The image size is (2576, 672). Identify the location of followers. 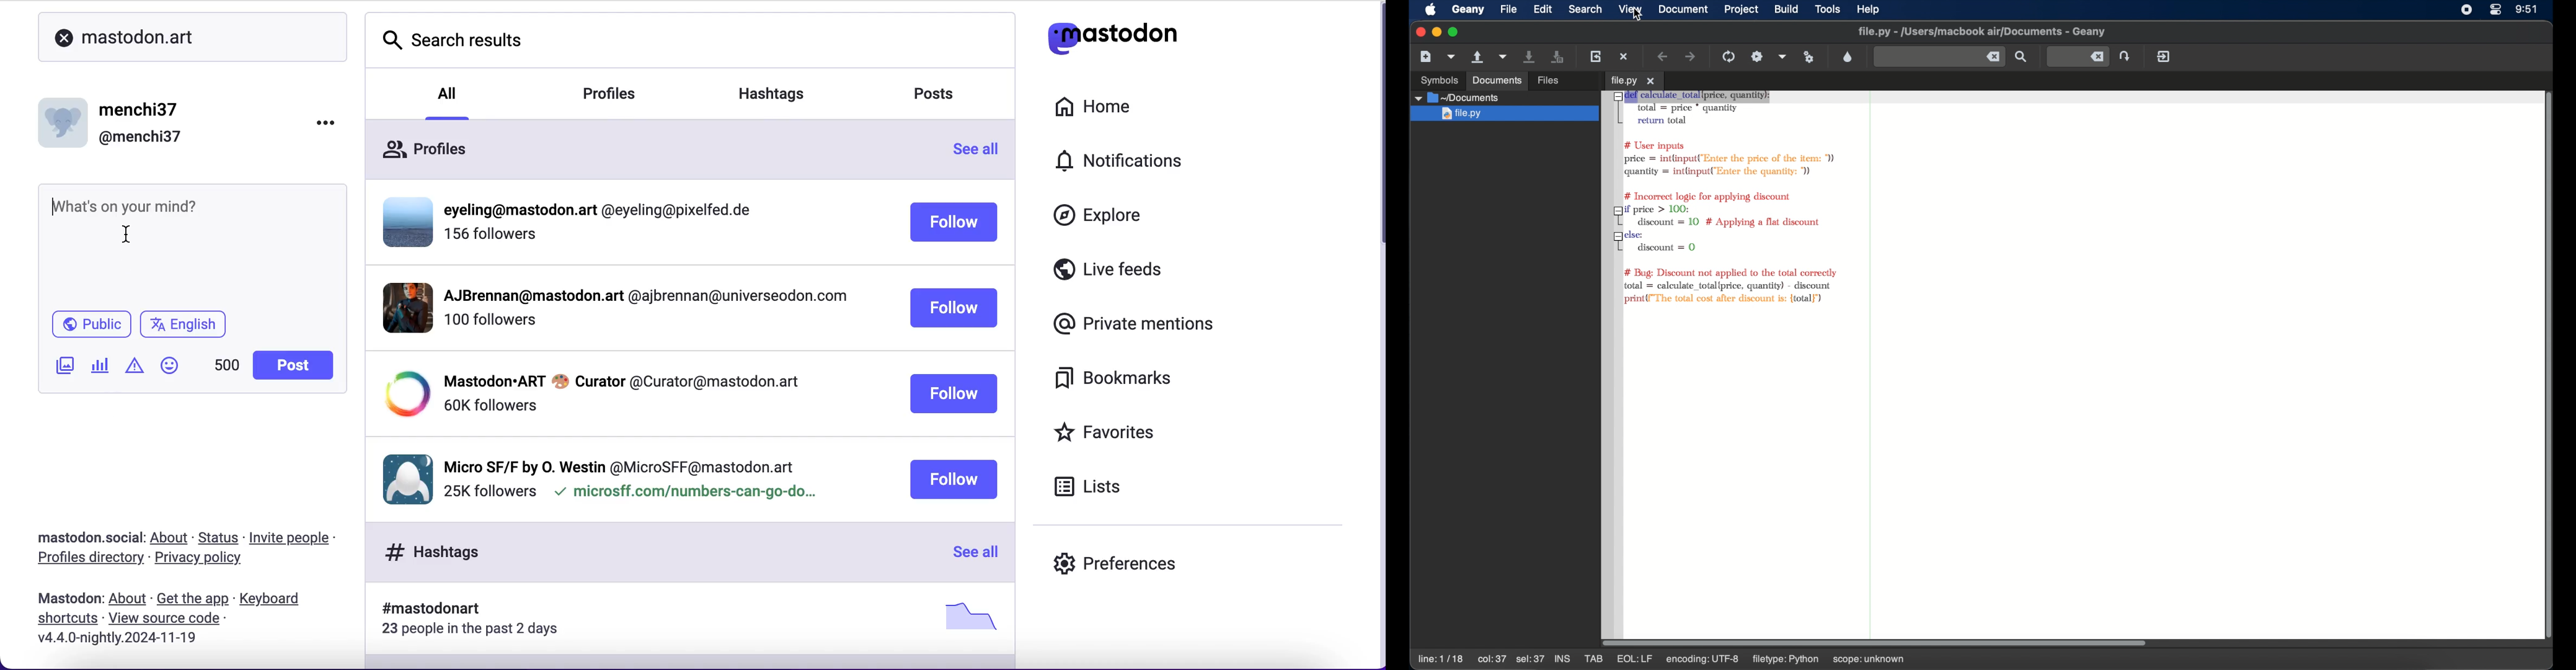
(489, 325).